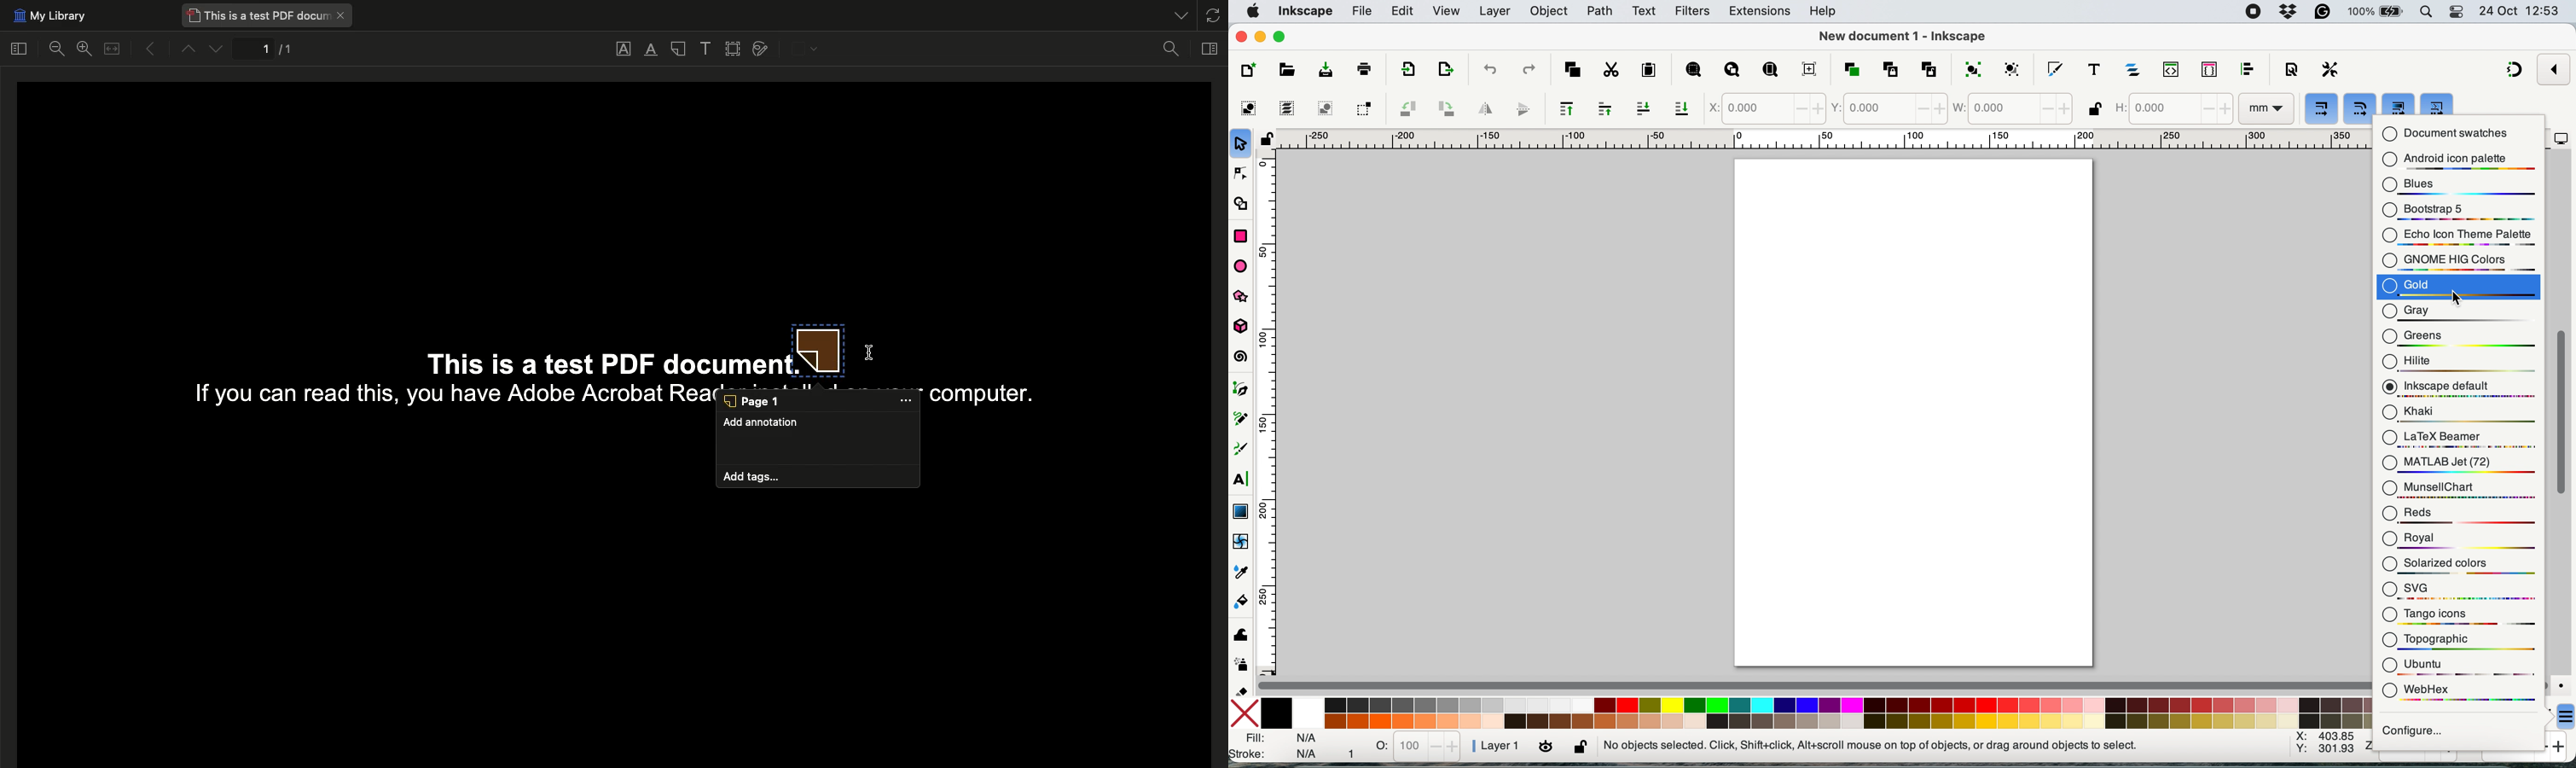 The image size is (2576, 784). What do you see at coordinates (1276, 746) in the screenshot?
I see `fill and stroke` at bounding box center [1276, 746].